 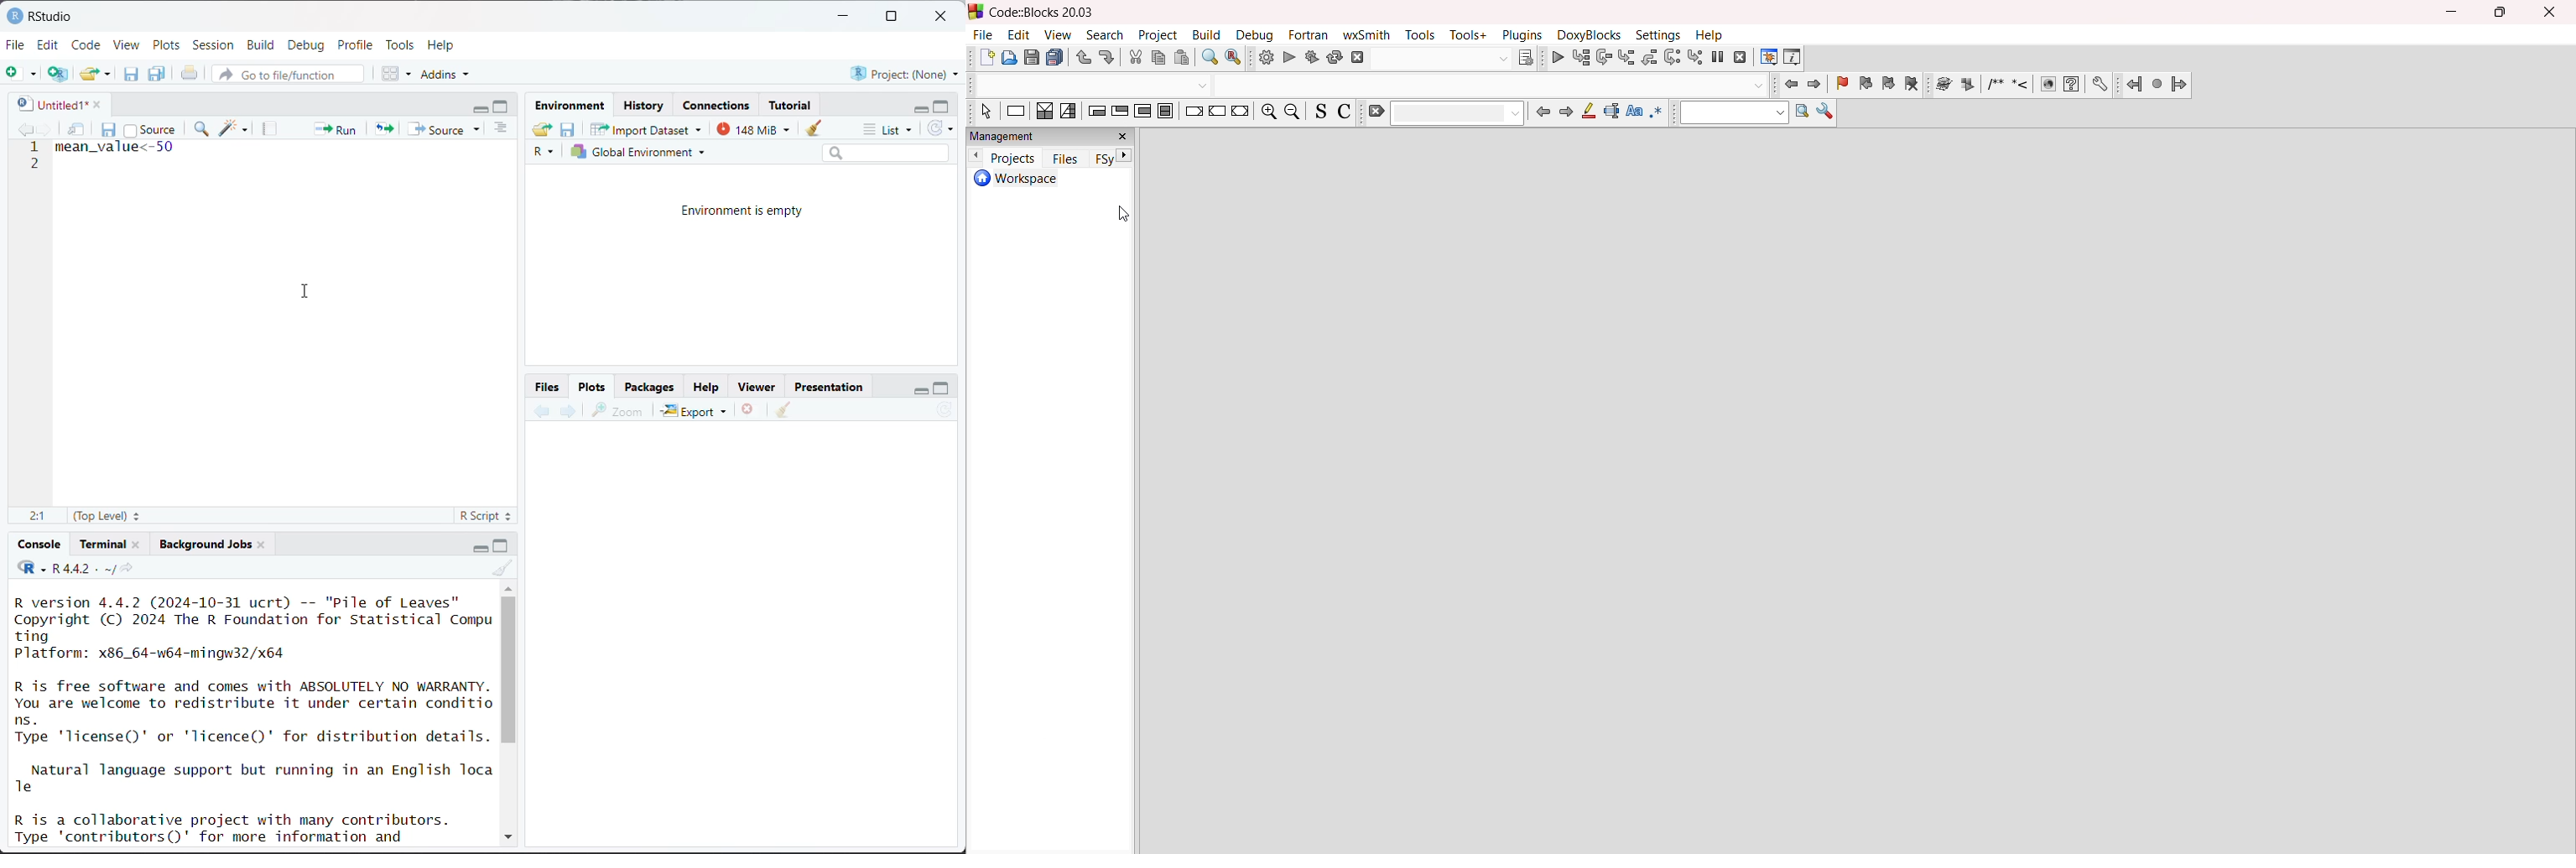 What do you see at coordinates (104, 541) in the screenshot?
I see `Terminal` at bounding box center [104, 541].